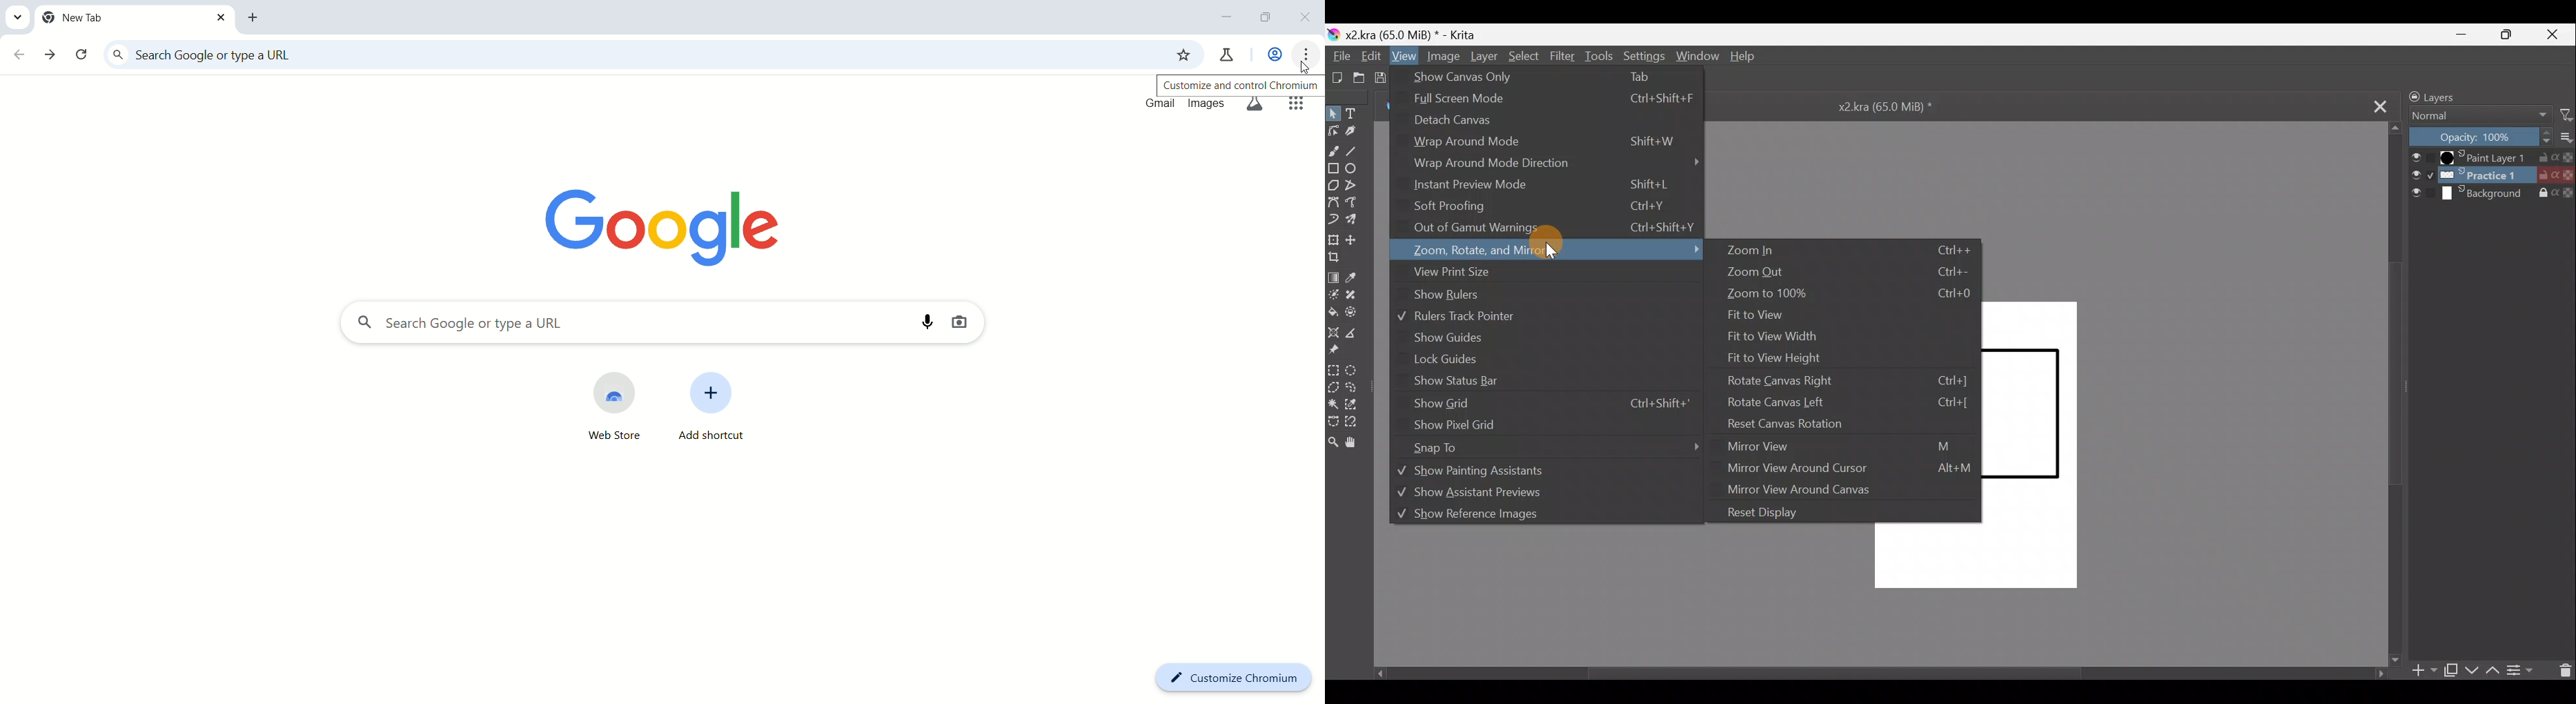 This screenshot has width=2576, height=728. Describe the element at coordinates (1851, 274) in the screenshot. I see `Zoom out` at that location.